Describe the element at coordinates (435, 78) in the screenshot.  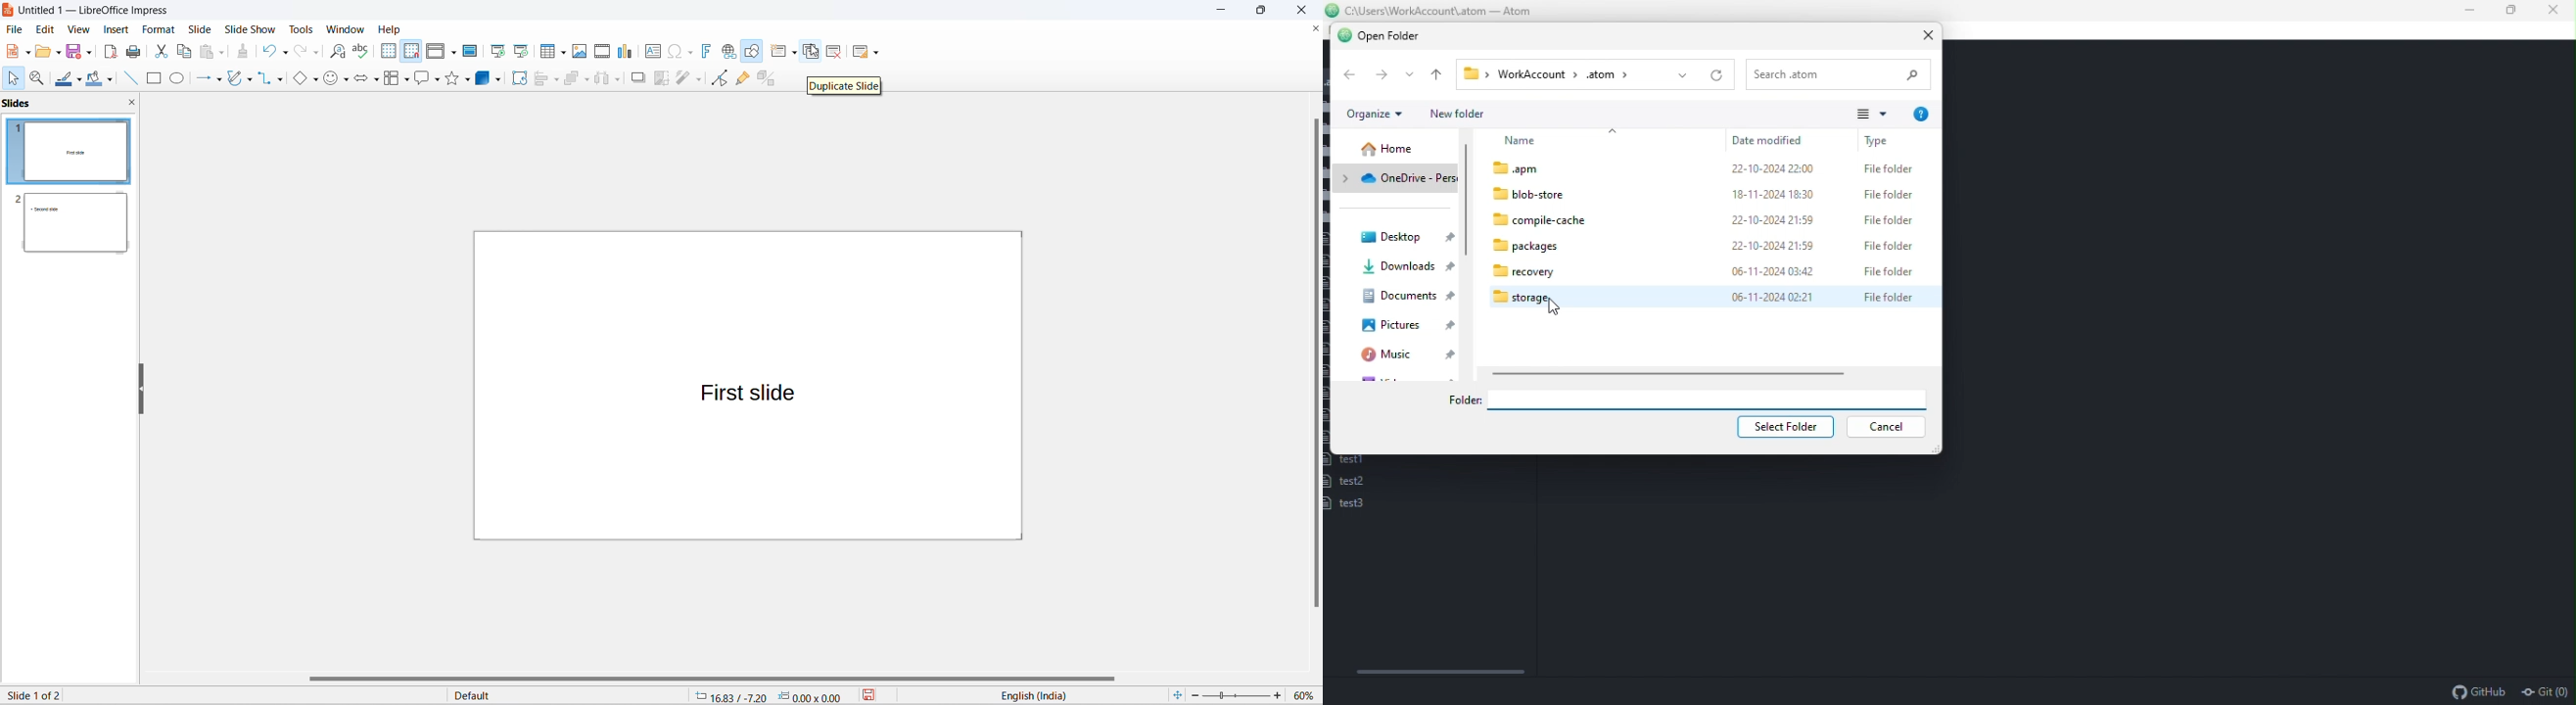
I see `callout shapes option` at that location.